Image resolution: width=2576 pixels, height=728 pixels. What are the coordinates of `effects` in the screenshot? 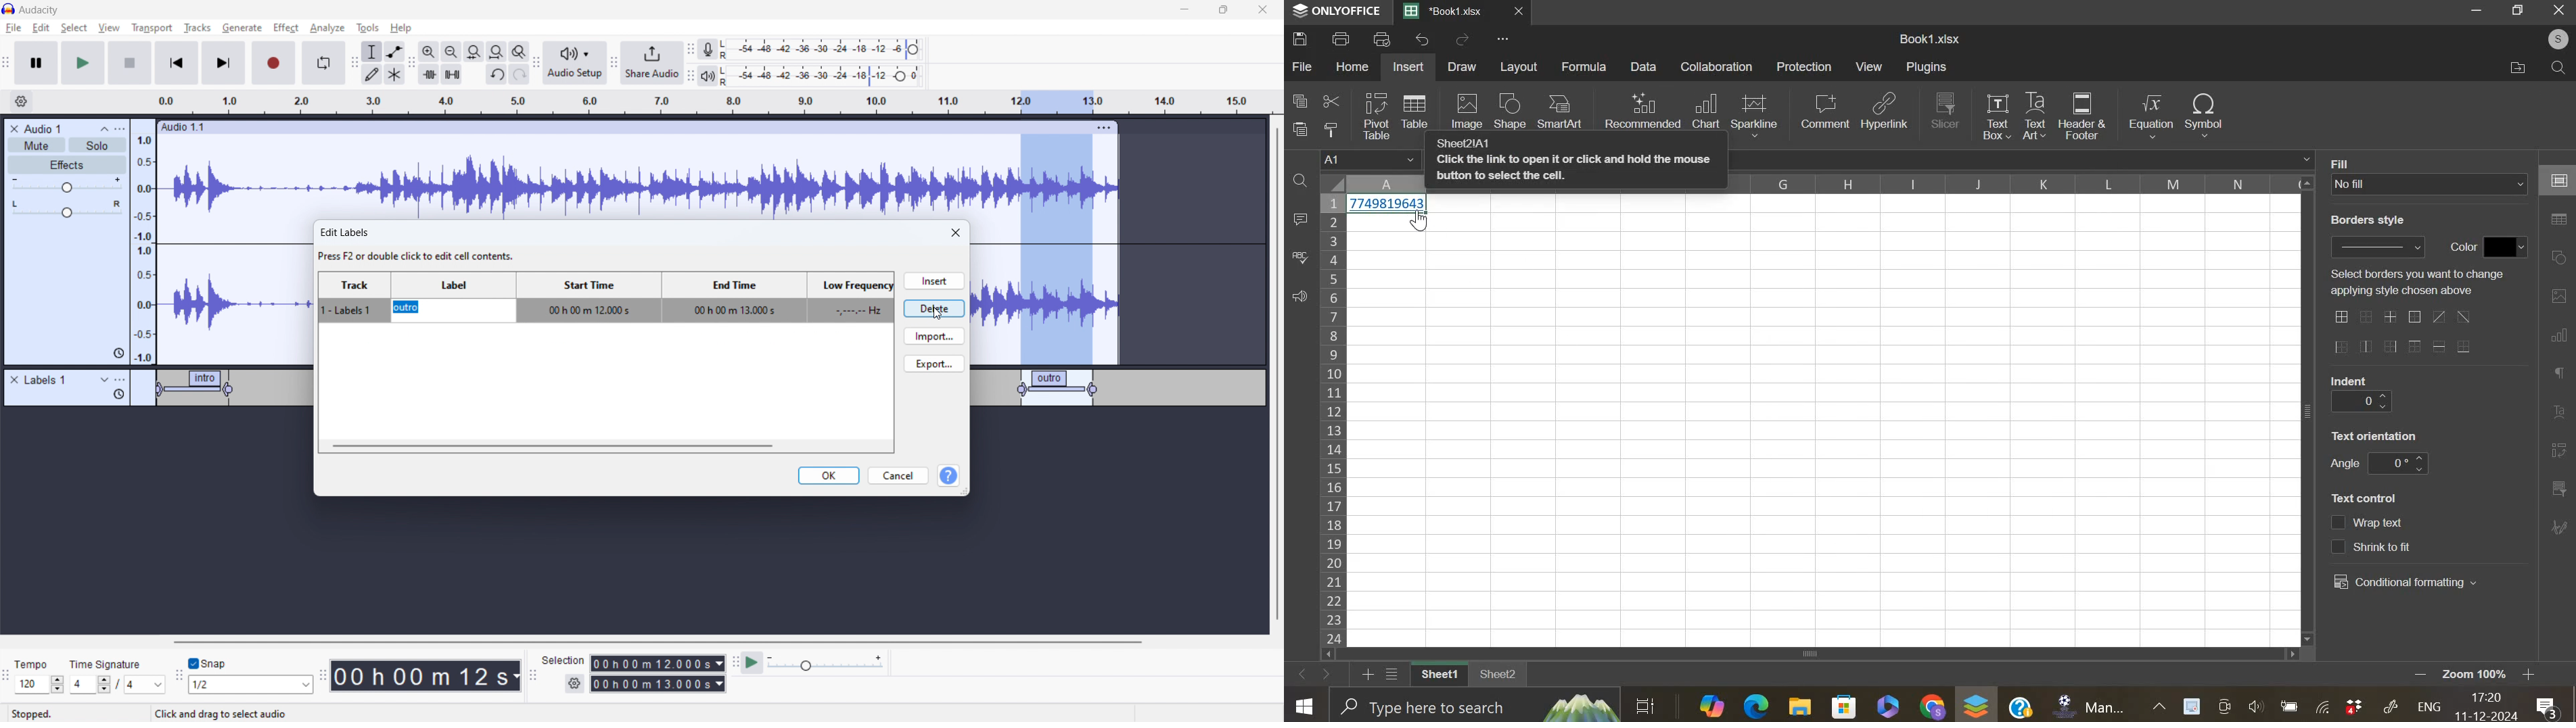 It's located at (68, 165).